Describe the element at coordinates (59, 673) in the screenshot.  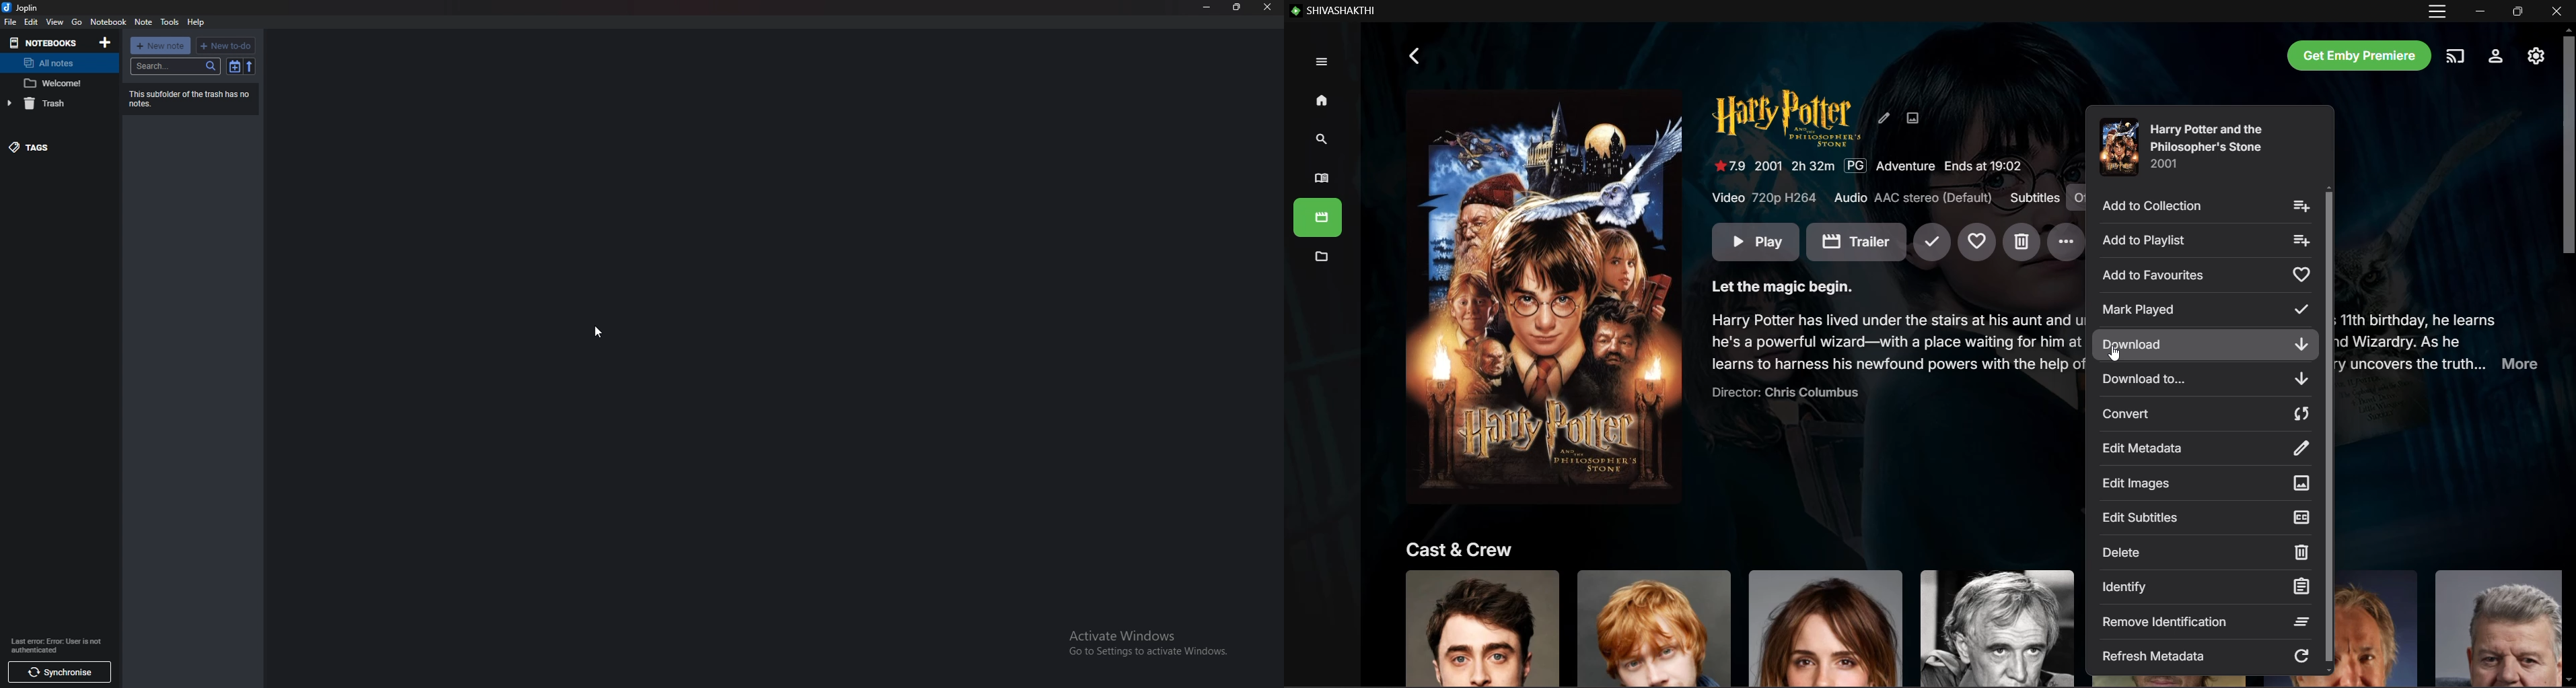
I see `sync` at that location.